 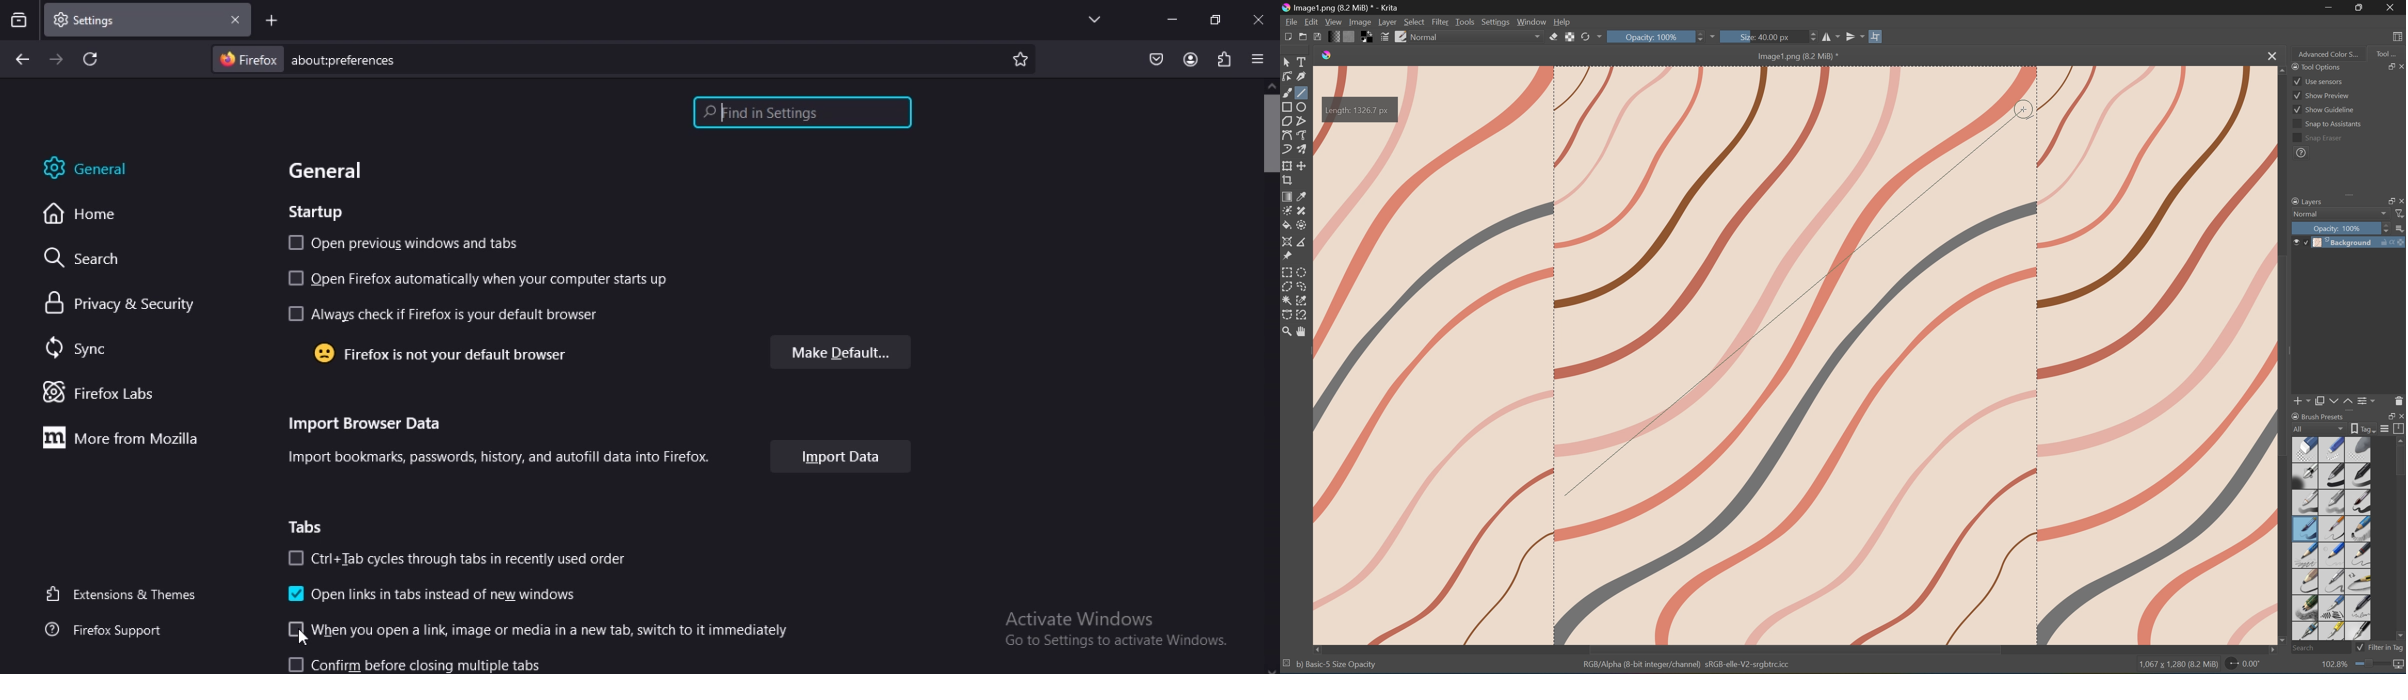 I want to click on minimize, so click(x=1172, y=20).